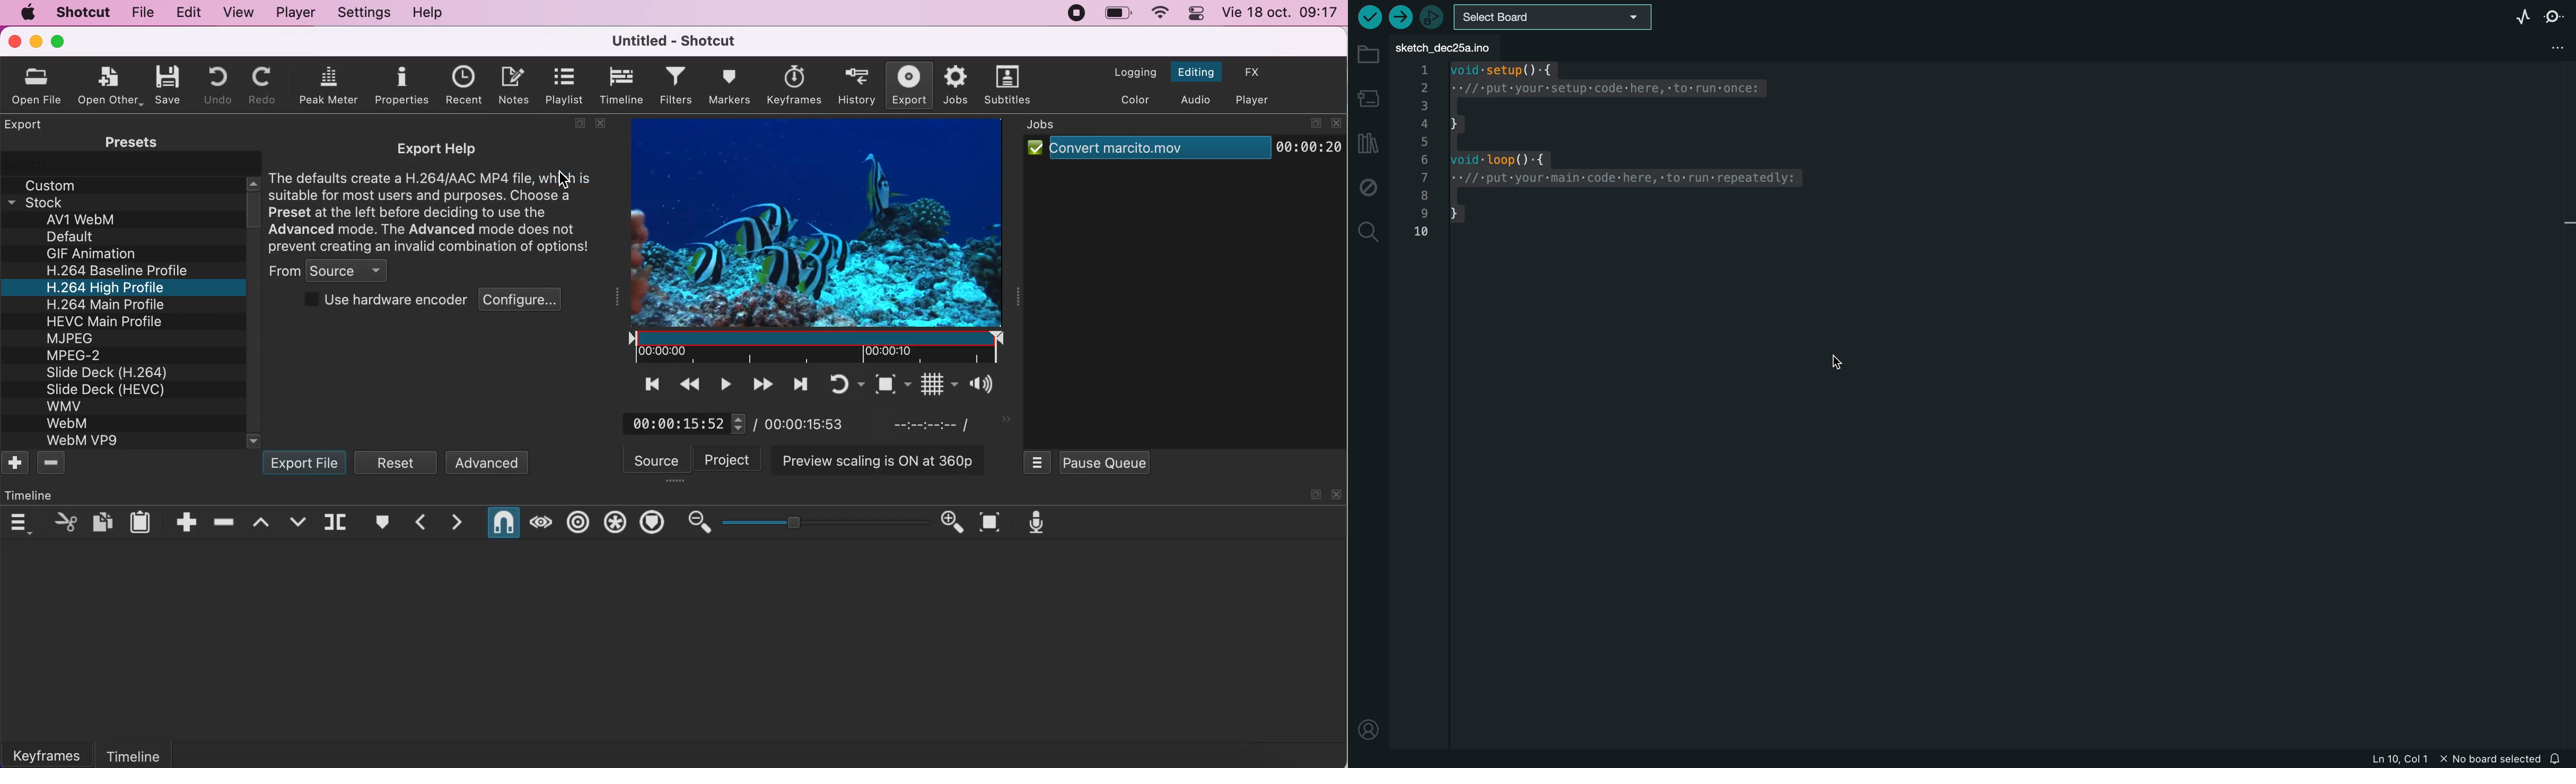 The width and height of the screenshot is (2576, 784). Describe the element at coordinates (670, 41) in the screenshot. I see `title` at that location.